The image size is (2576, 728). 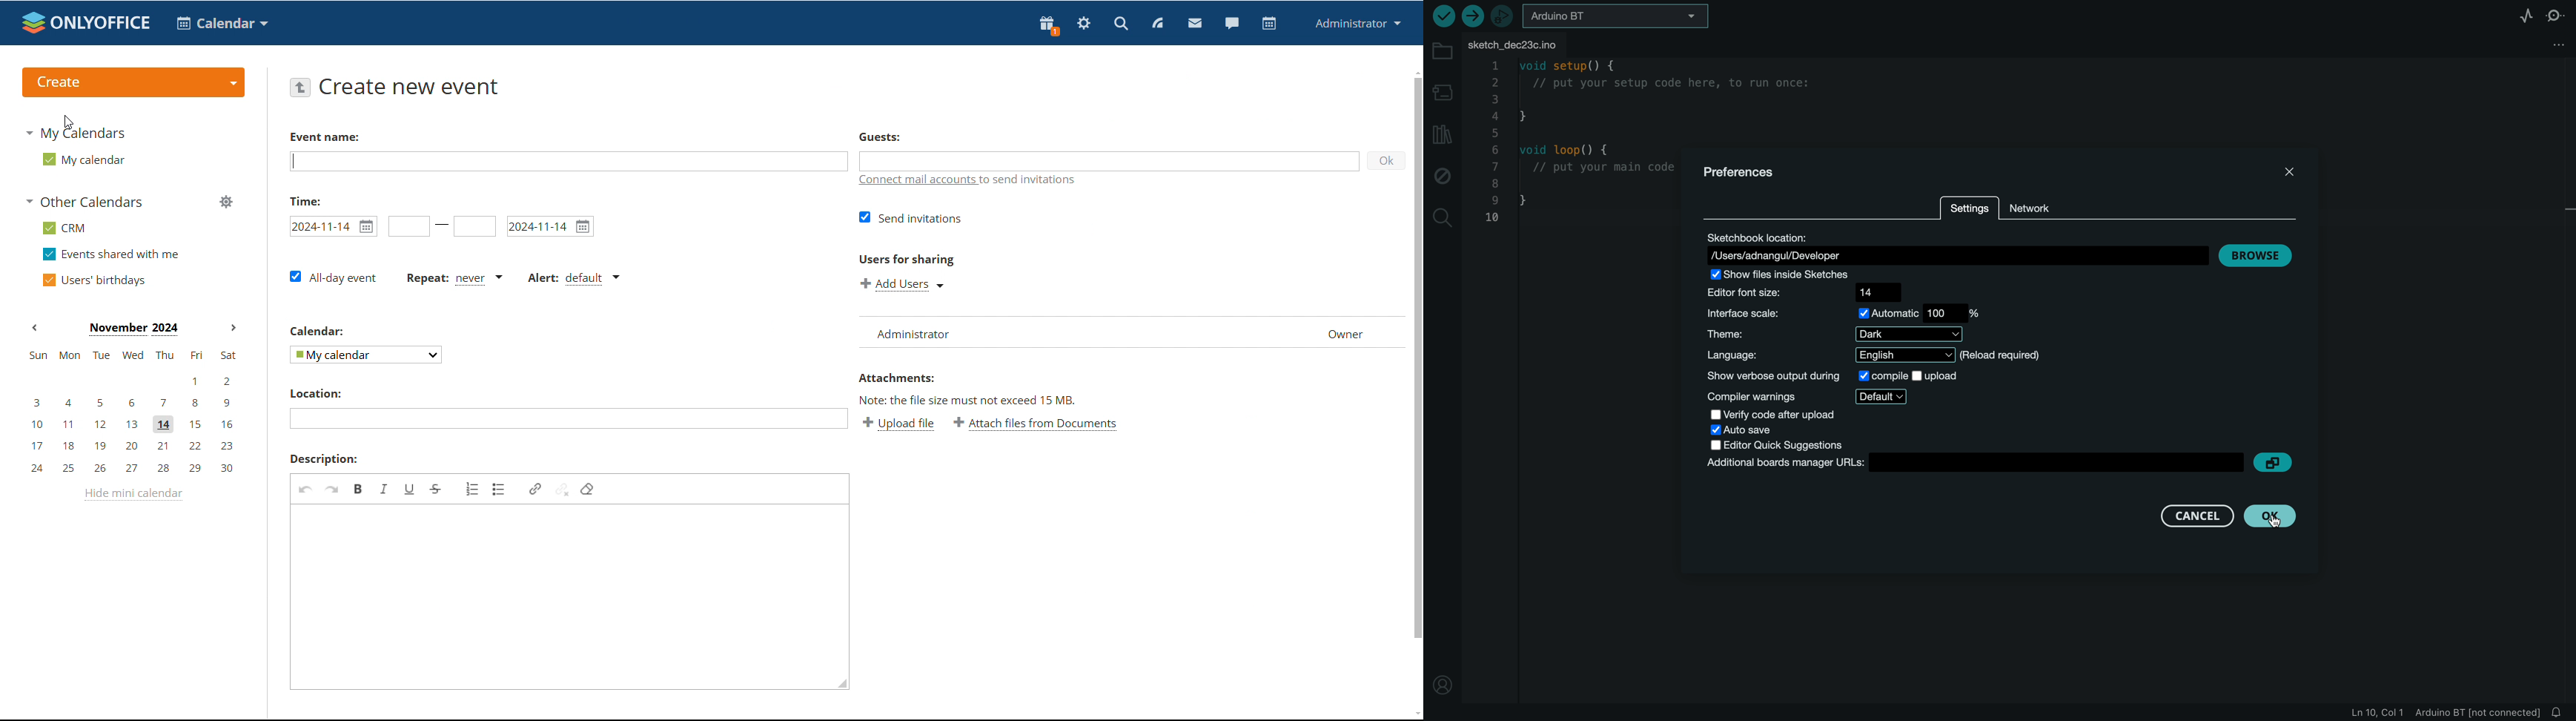 I want to click on feed, so click(x=1156, y=23).